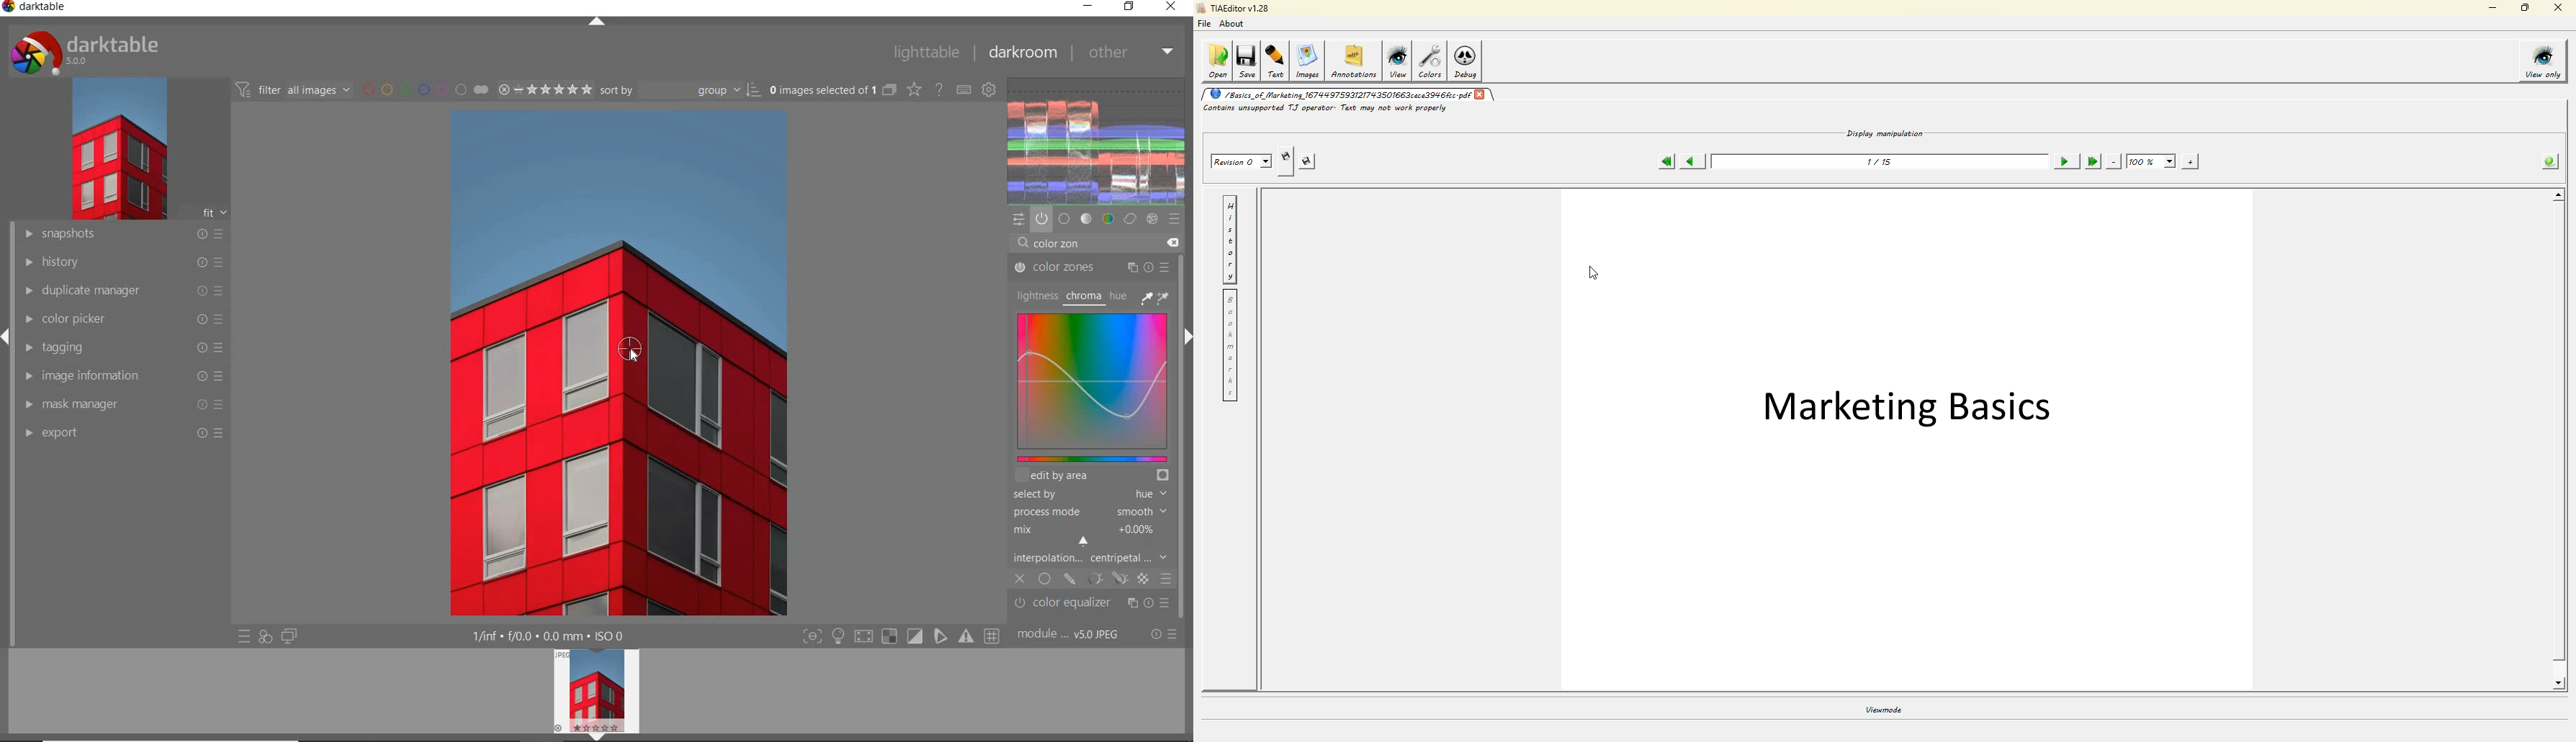 Image resolution: width=2576 pixels, height=756 pixels. I want to click on selected image, so click(607, 364).